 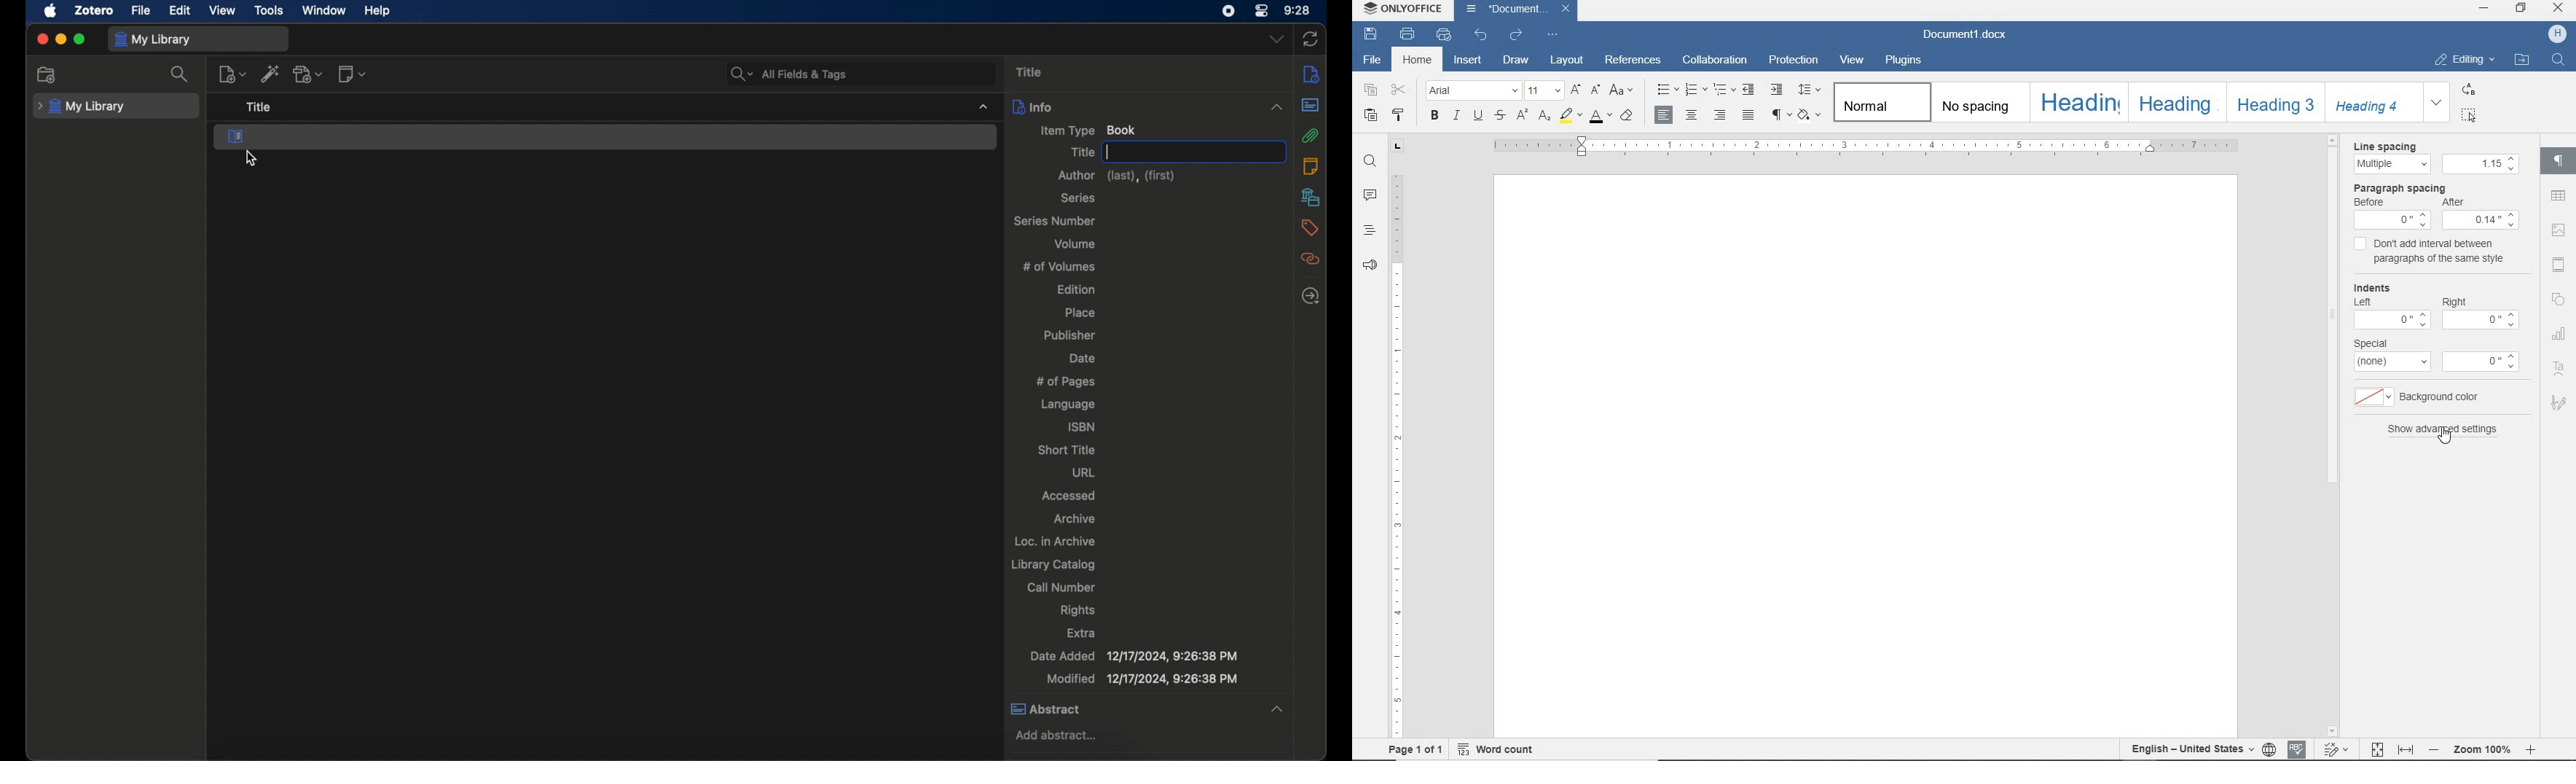 What do you see at coordinates (1811, 90) in the screenshot?
I see `paragraph line spacing` at bounding box center [1811, 90].